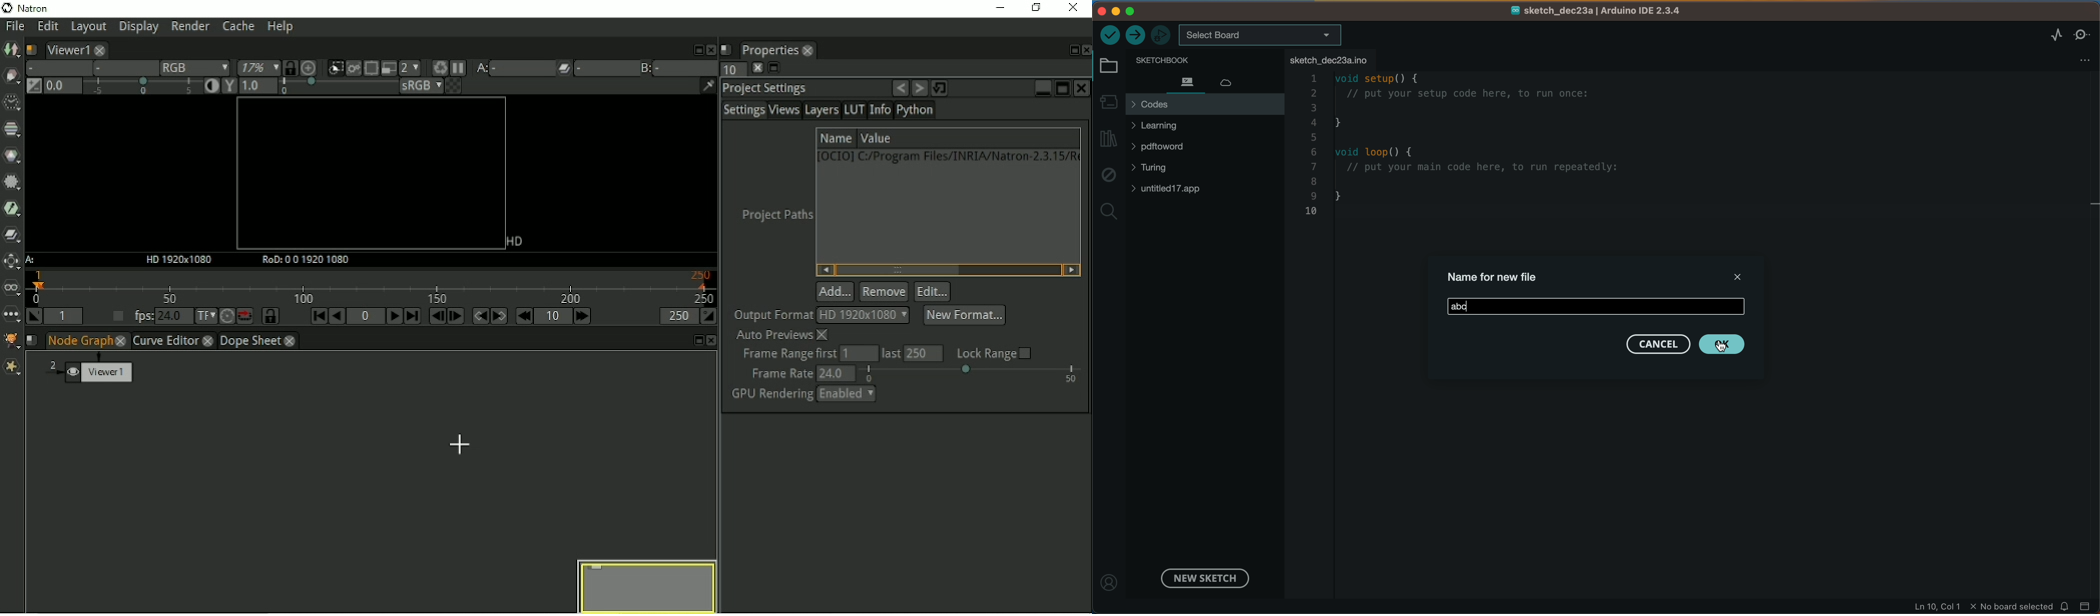  I want to click on upload, so click(1136, 35).